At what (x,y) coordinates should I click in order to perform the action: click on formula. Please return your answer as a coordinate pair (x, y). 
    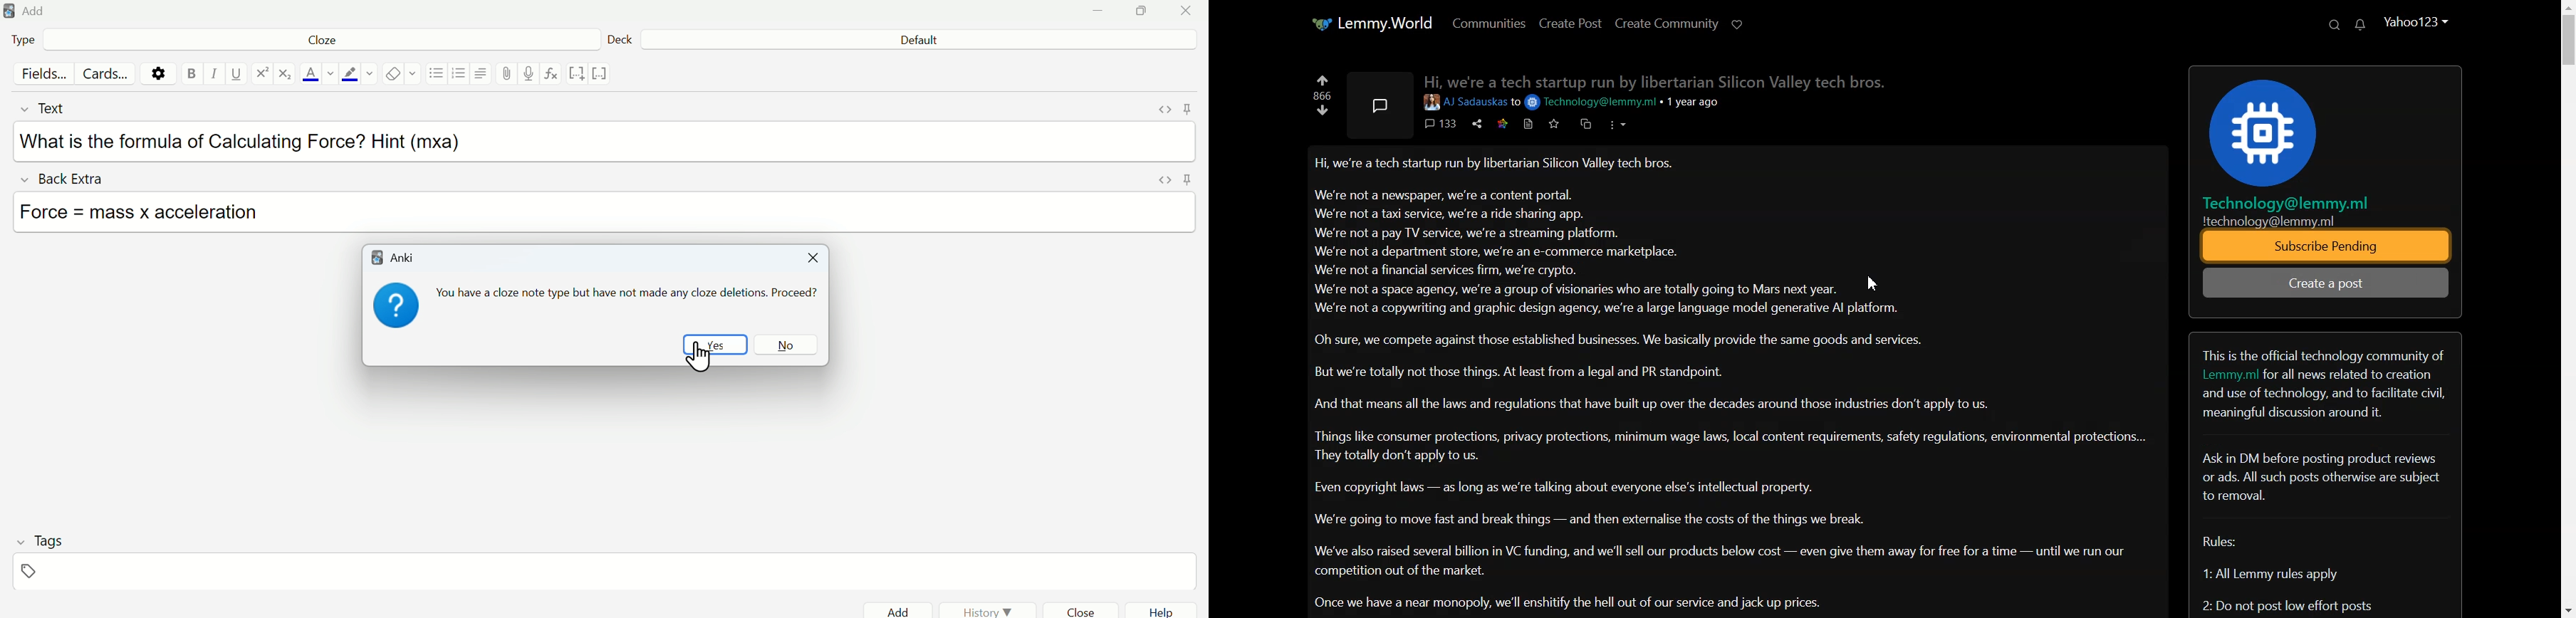
    Looking at the image, I should click on (553, 76).